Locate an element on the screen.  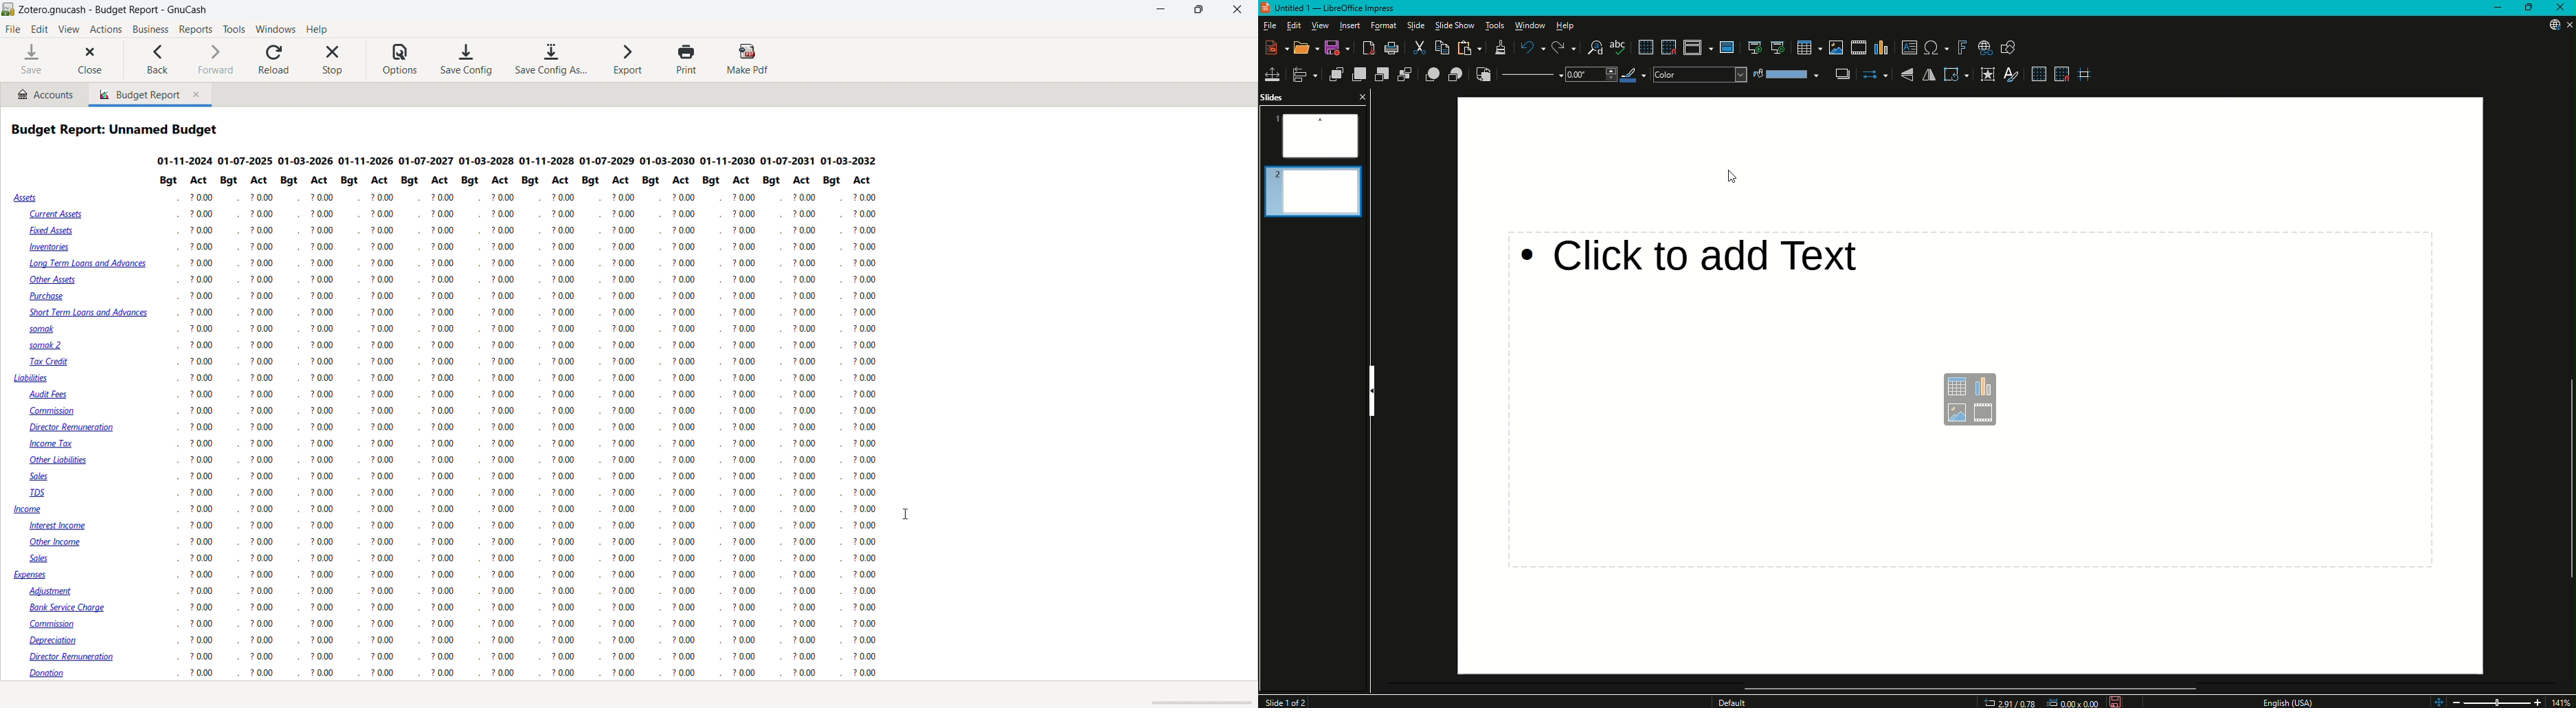
‘Donation is located at coordinates (56, 674).